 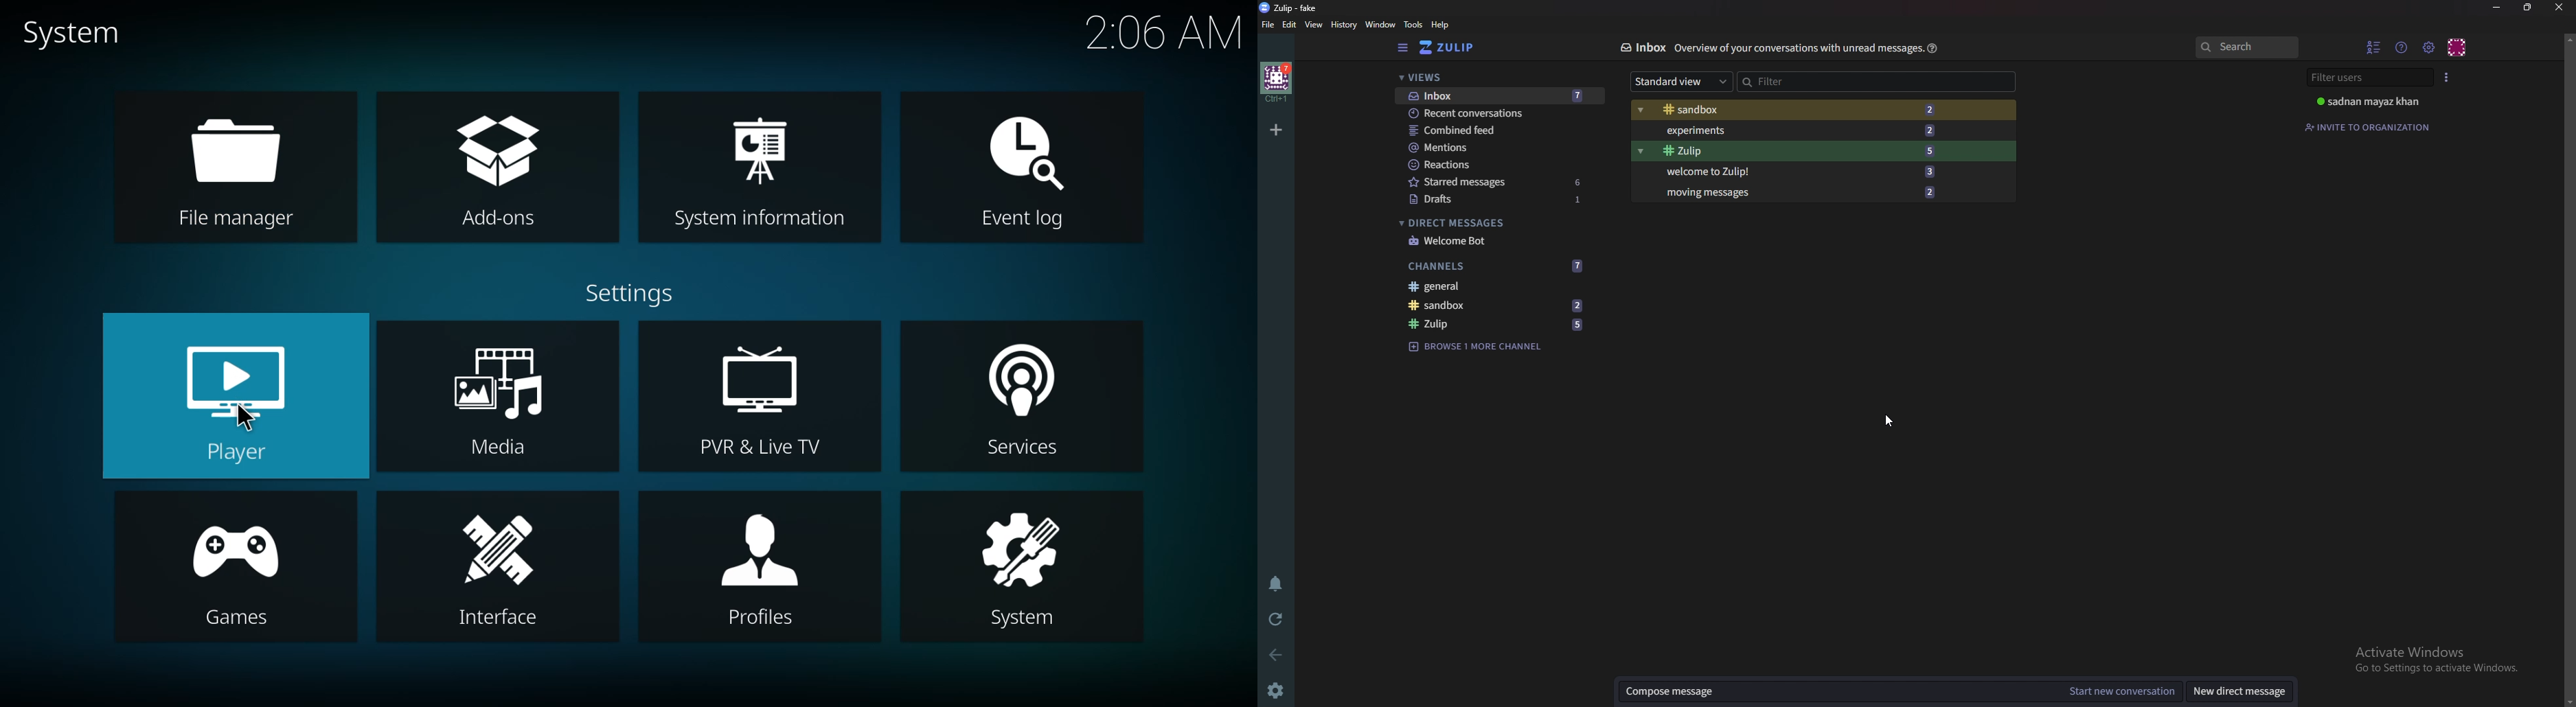 I want to click on zulip, so click(x=1294, y=7).